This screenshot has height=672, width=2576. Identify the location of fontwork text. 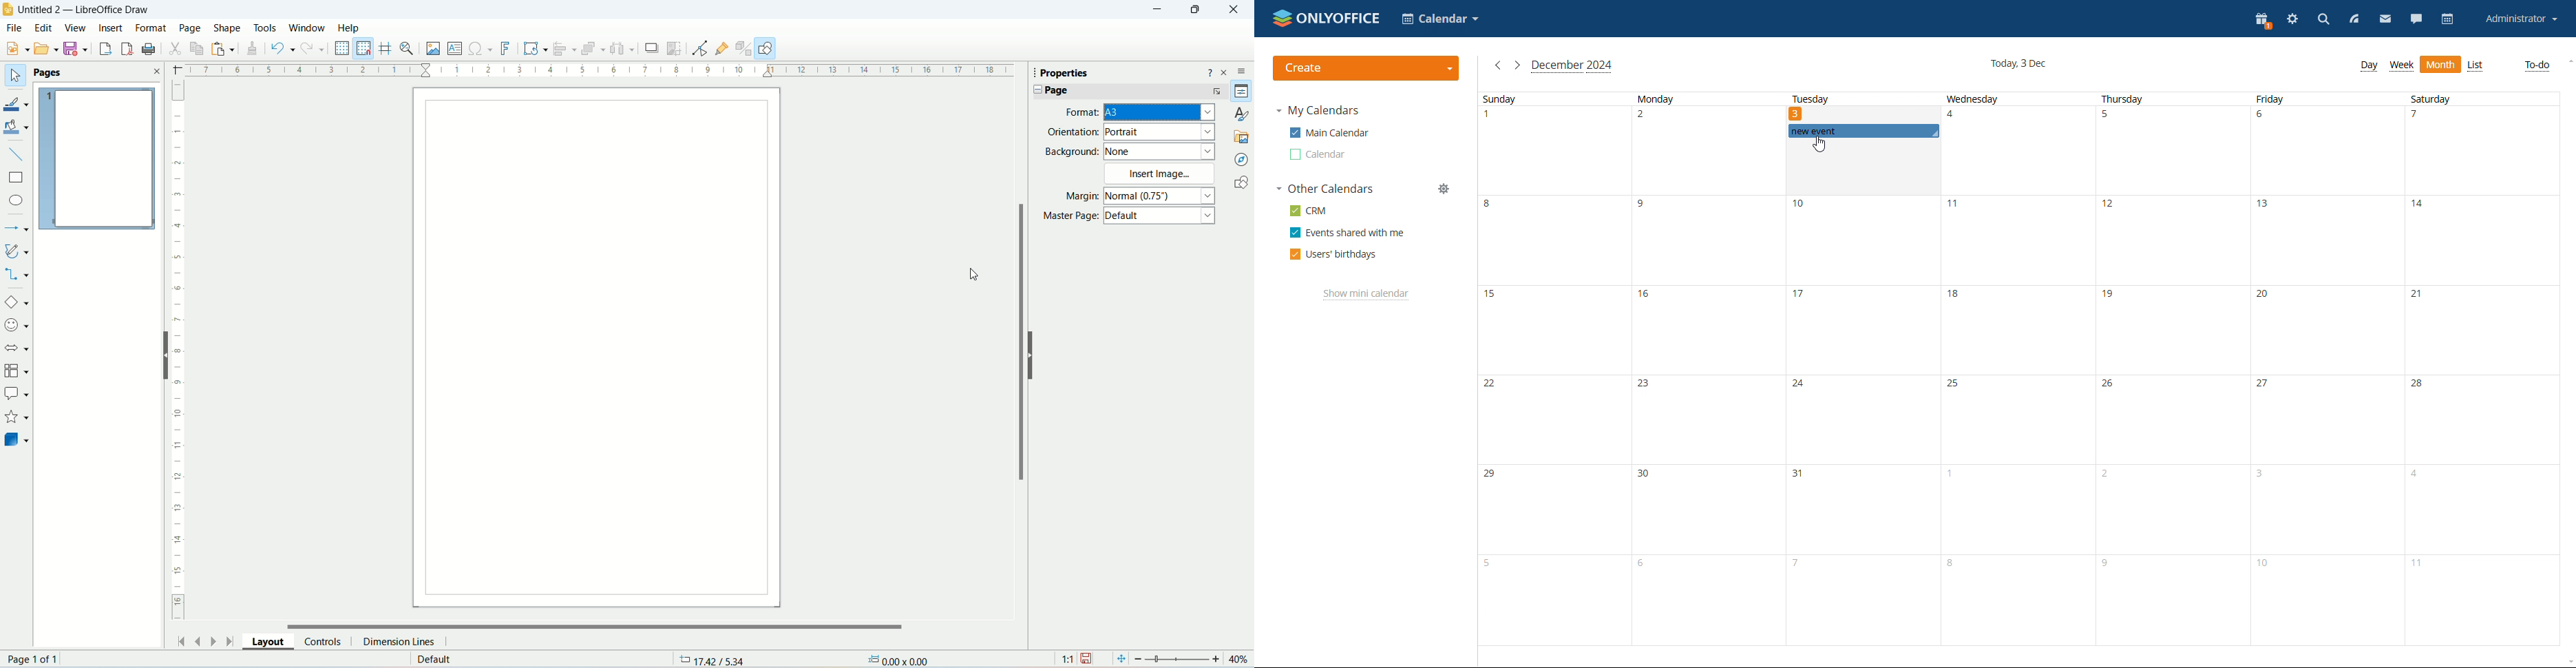
(506, 49).